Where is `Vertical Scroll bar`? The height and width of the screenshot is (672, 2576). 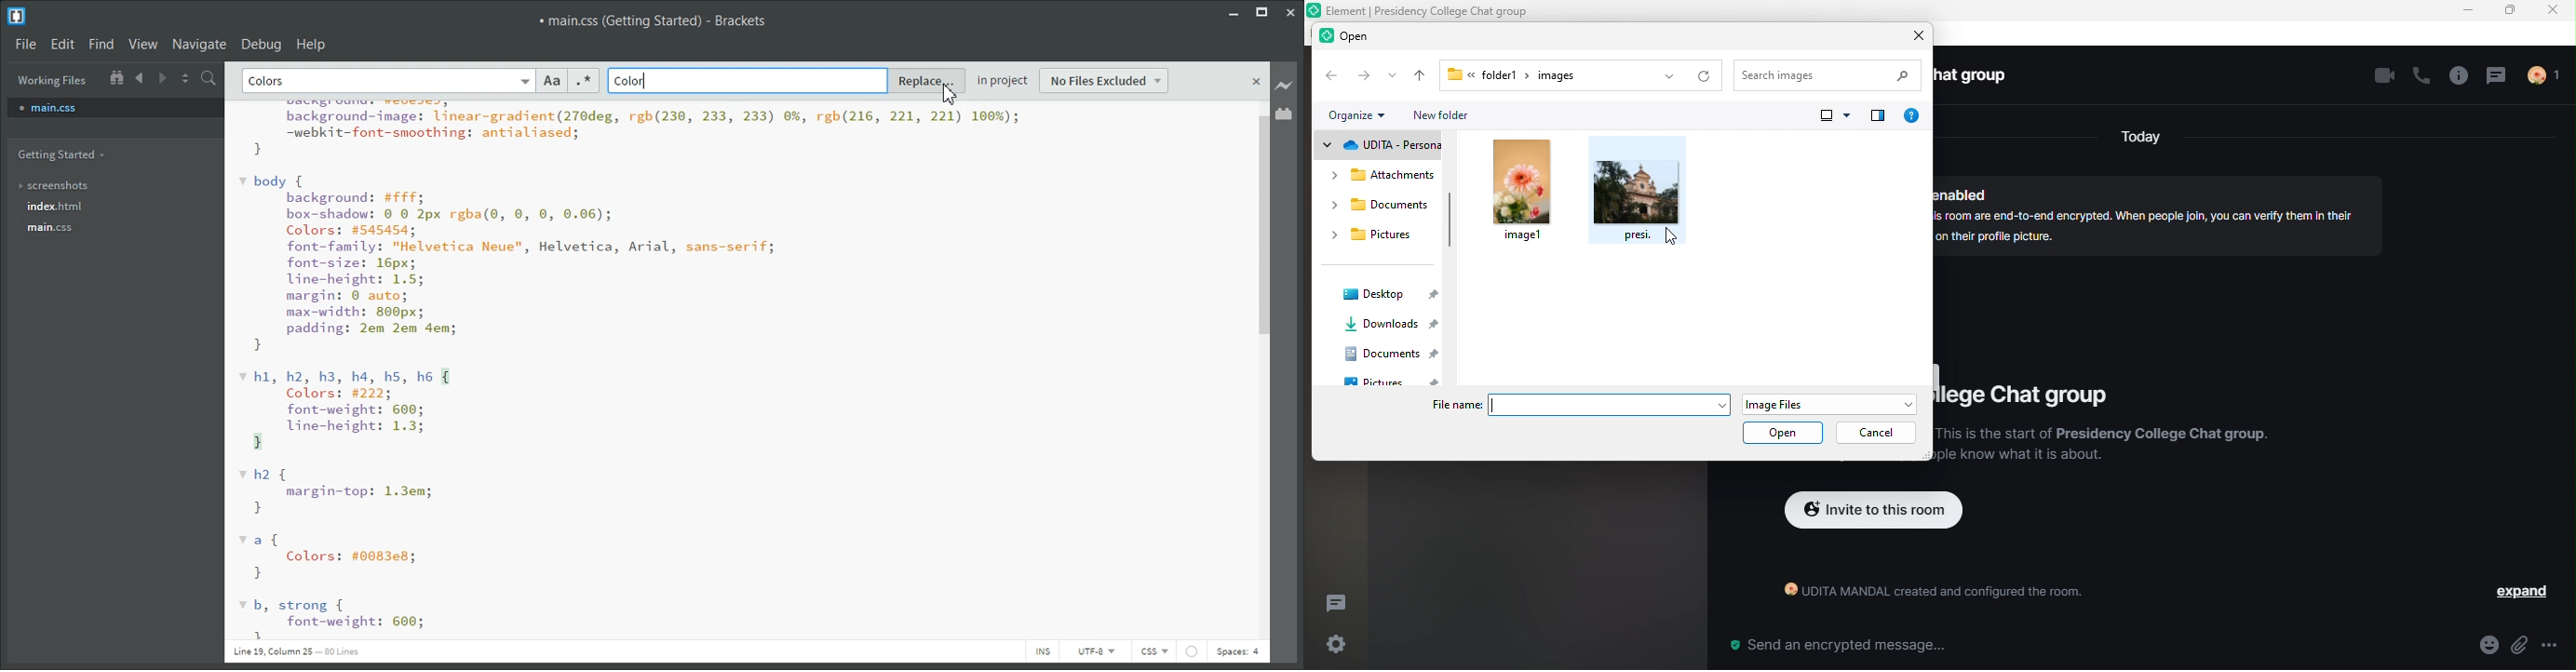
Vertical Scroll bar is located at coordinates (1261, 375).